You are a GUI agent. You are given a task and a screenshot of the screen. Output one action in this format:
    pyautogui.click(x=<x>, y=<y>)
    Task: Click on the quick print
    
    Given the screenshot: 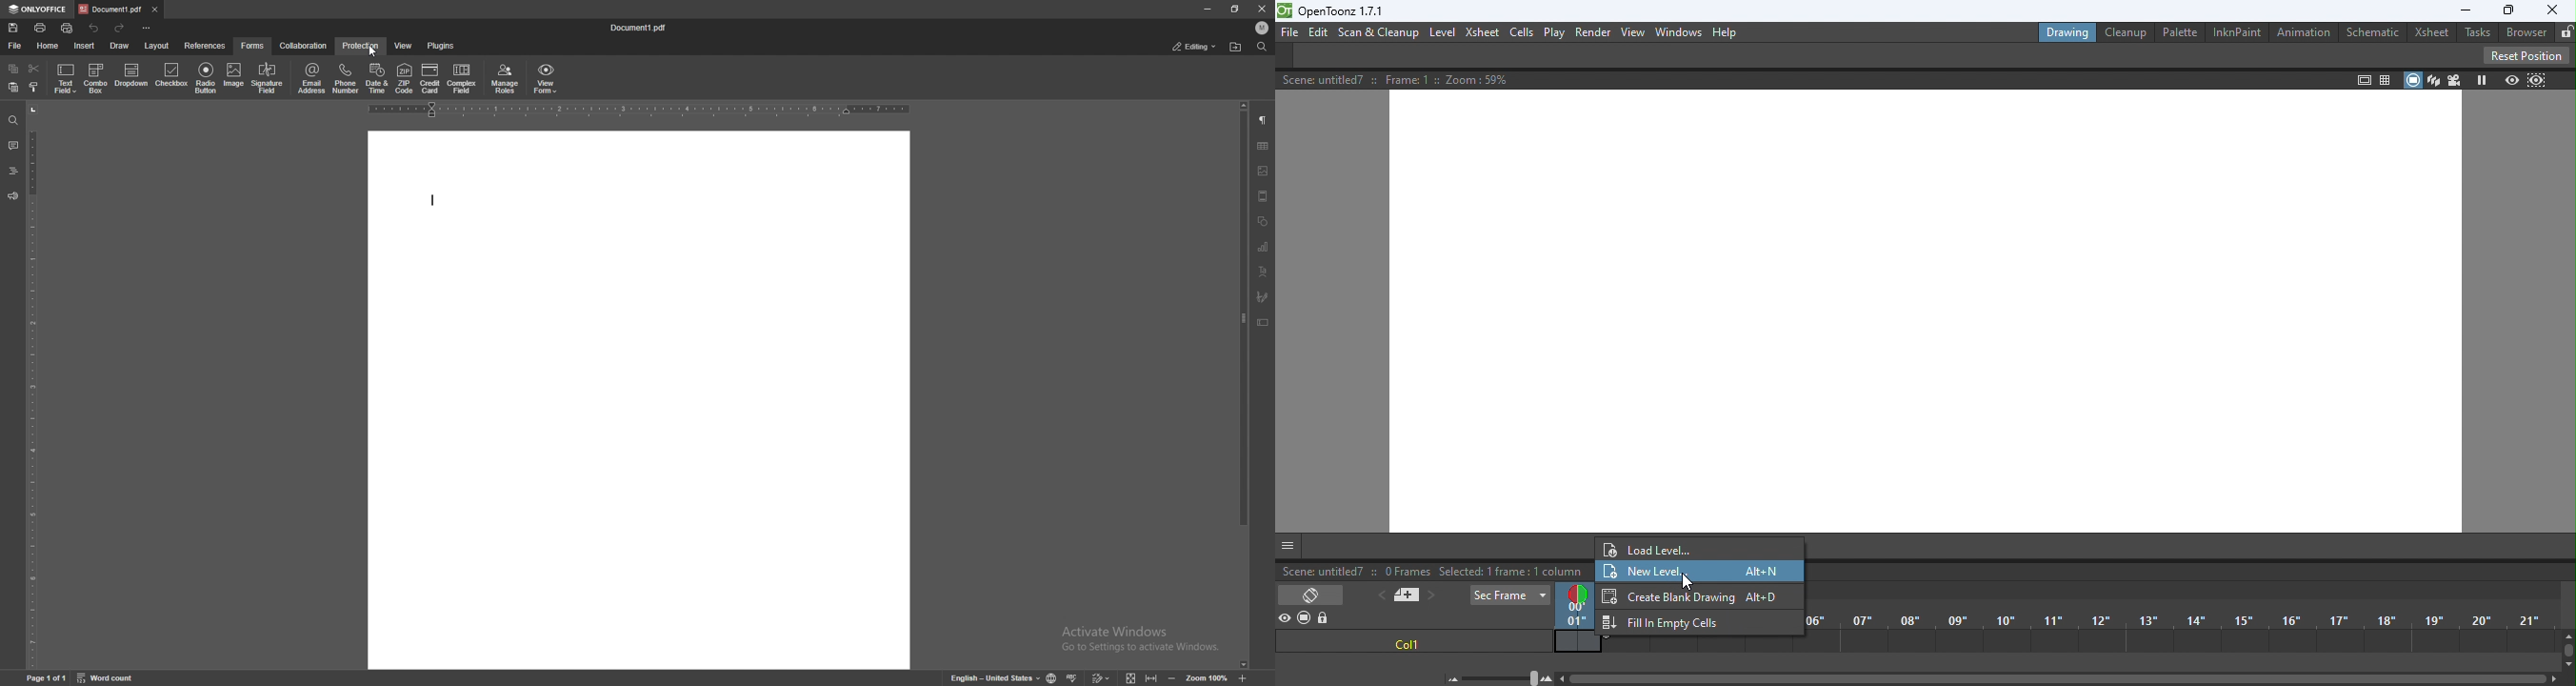 What is the action you would take?
    pyautogui.click(x=68, y=28)
    